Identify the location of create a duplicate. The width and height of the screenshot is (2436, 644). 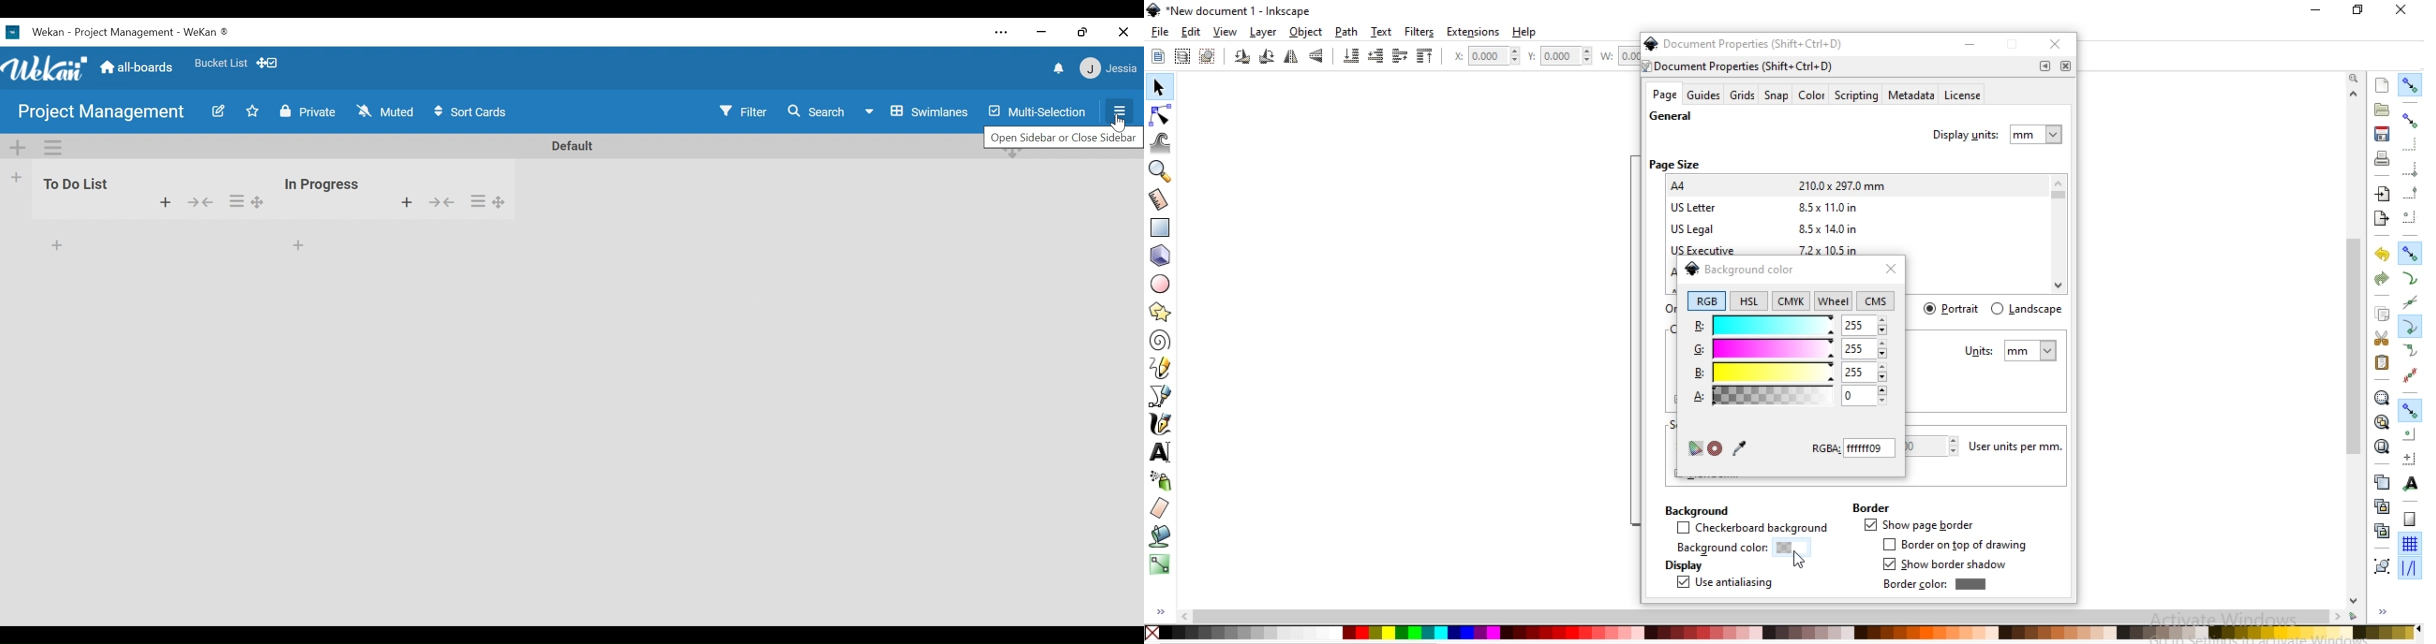
(2382, 483).